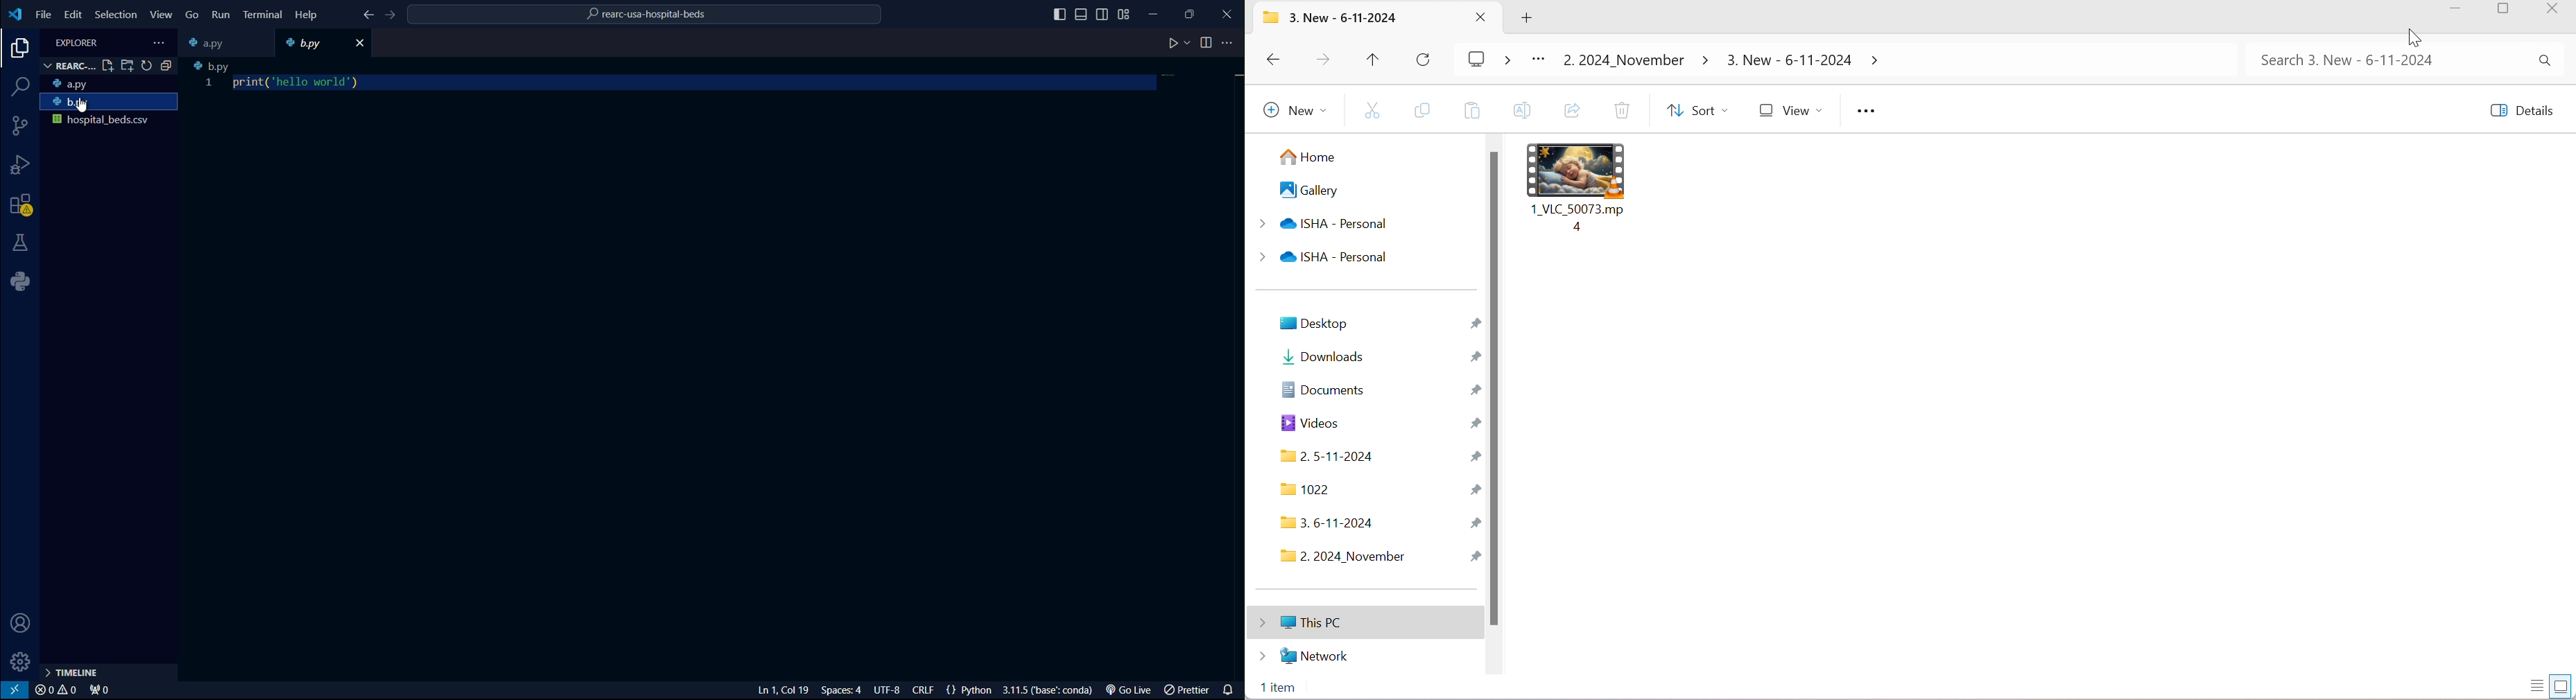 The width and height of the screenshot is (2576, 700). I want to click on Cursor, so click(2412, 35).